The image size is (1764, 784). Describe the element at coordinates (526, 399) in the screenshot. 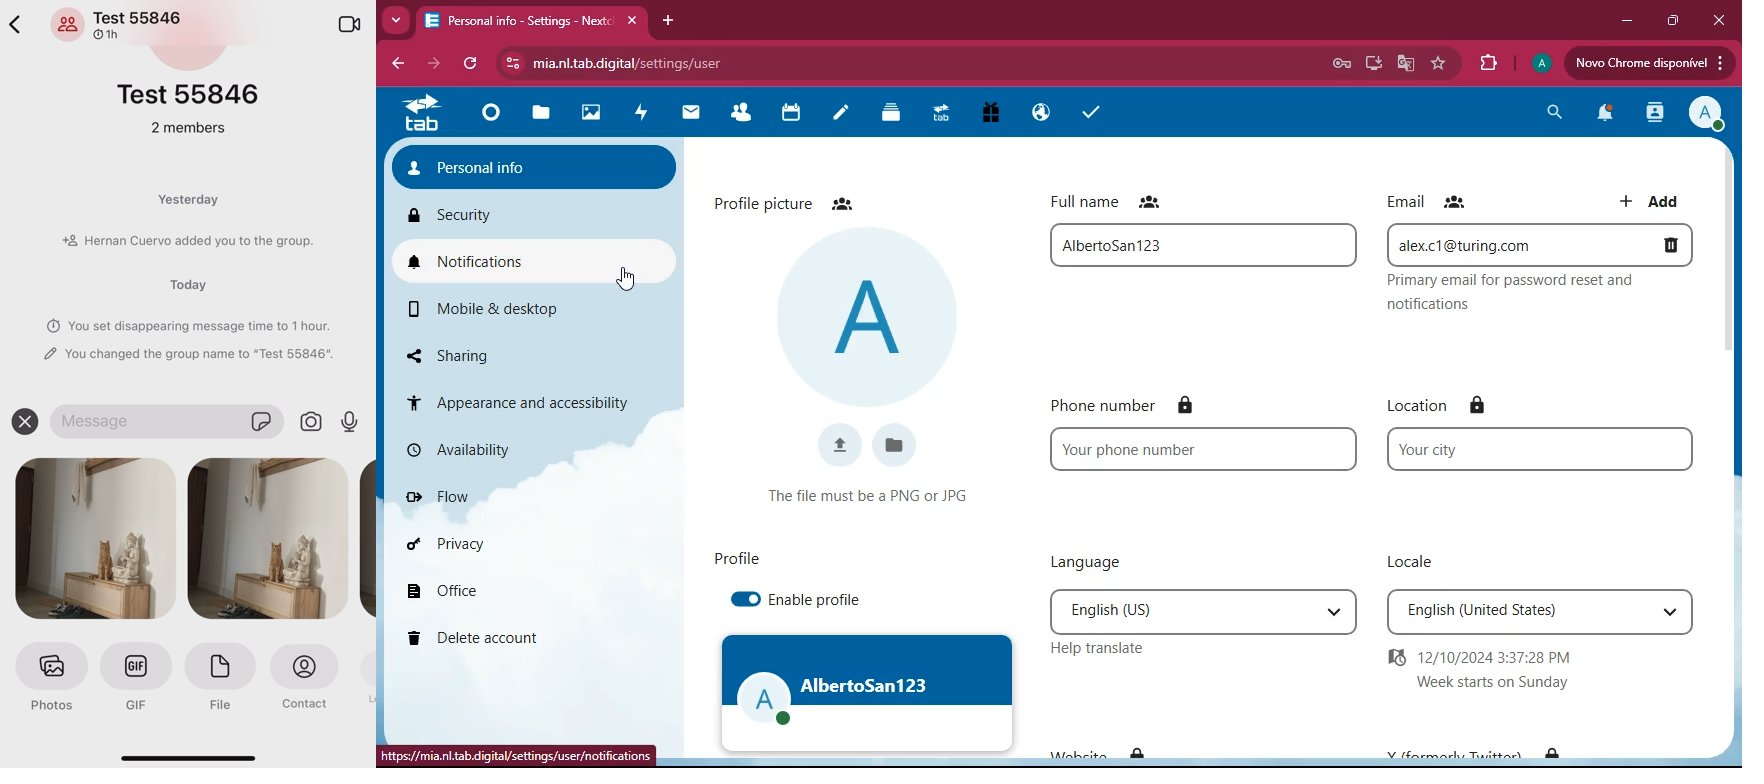

I see `appearance` at that location.